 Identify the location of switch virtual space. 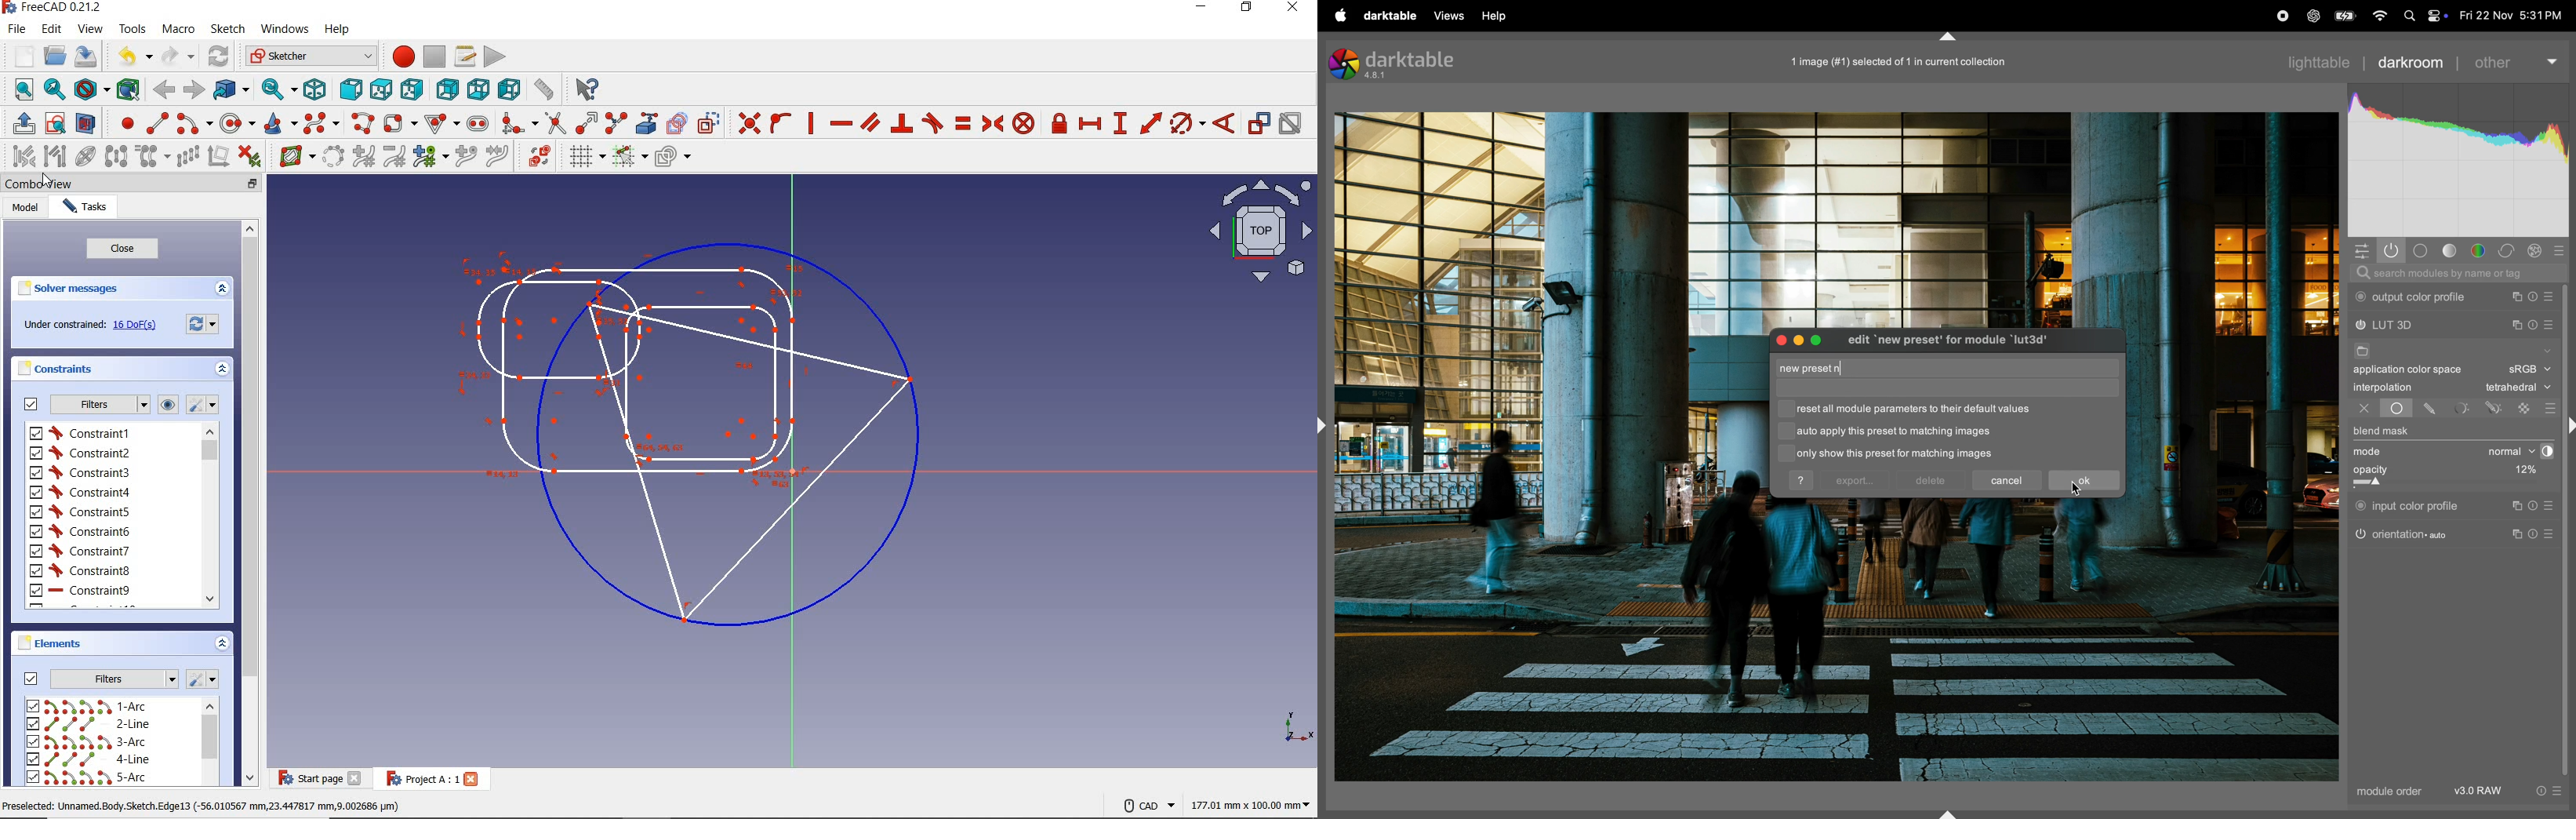
(533, 156).